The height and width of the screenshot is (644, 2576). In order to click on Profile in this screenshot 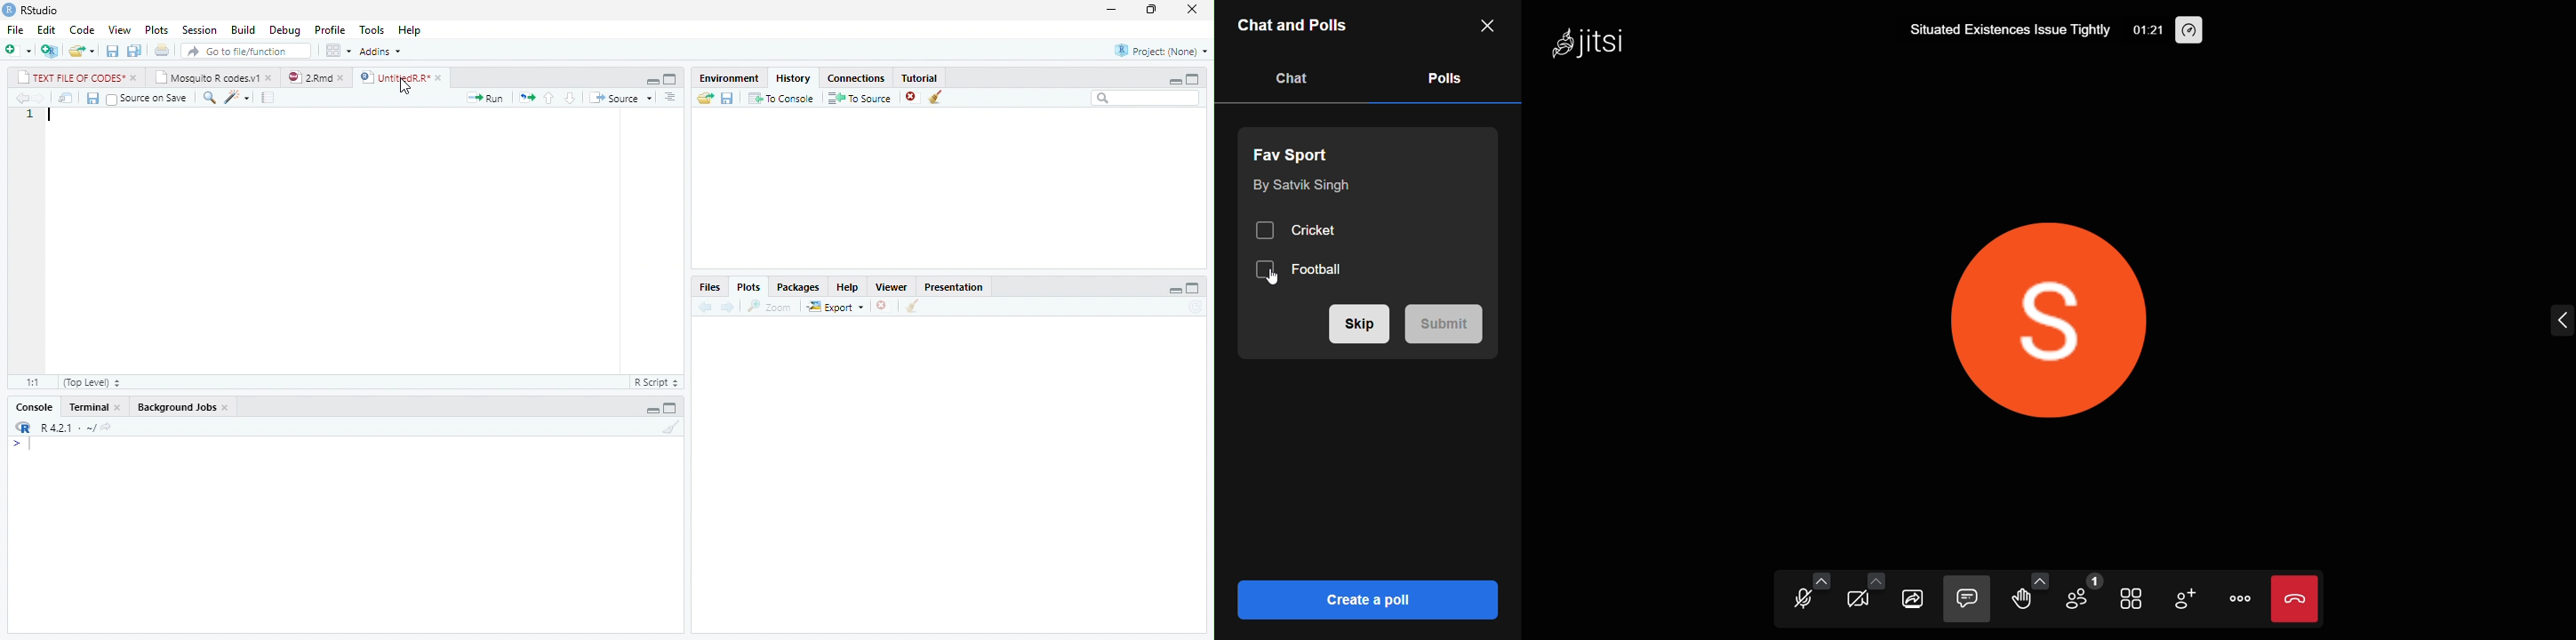, I will do `click(330, 29)`.